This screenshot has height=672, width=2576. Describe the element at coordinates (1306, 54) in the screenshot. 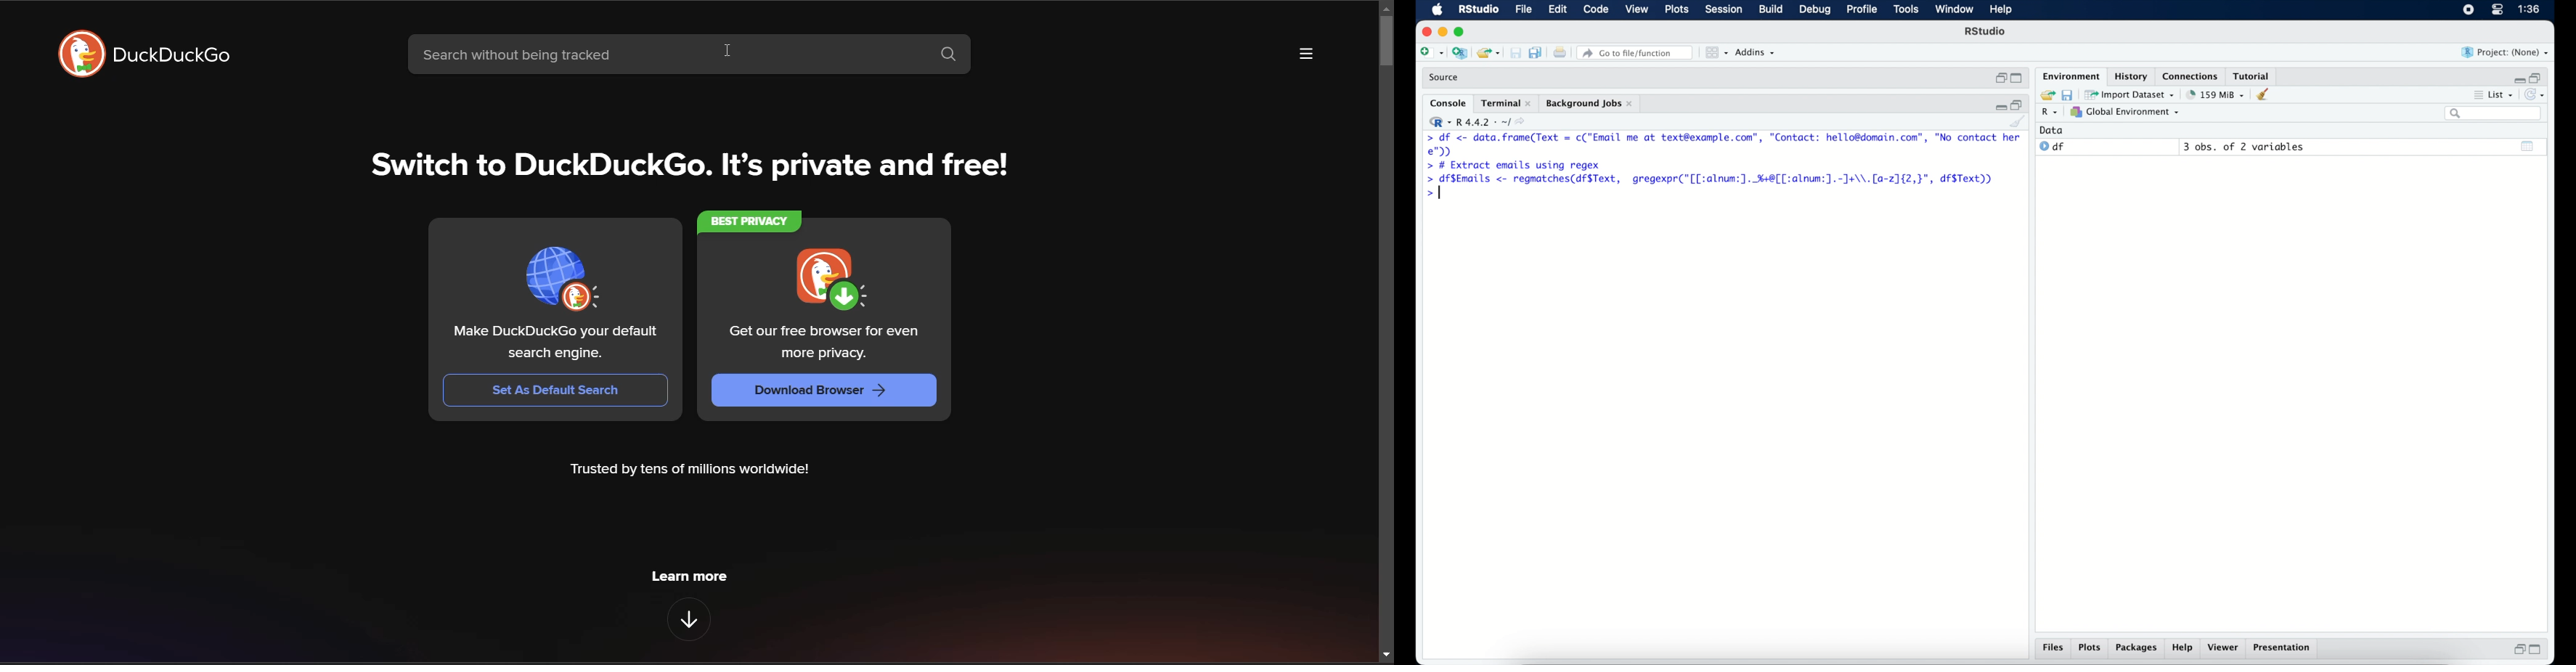

I see `more options` at that location.